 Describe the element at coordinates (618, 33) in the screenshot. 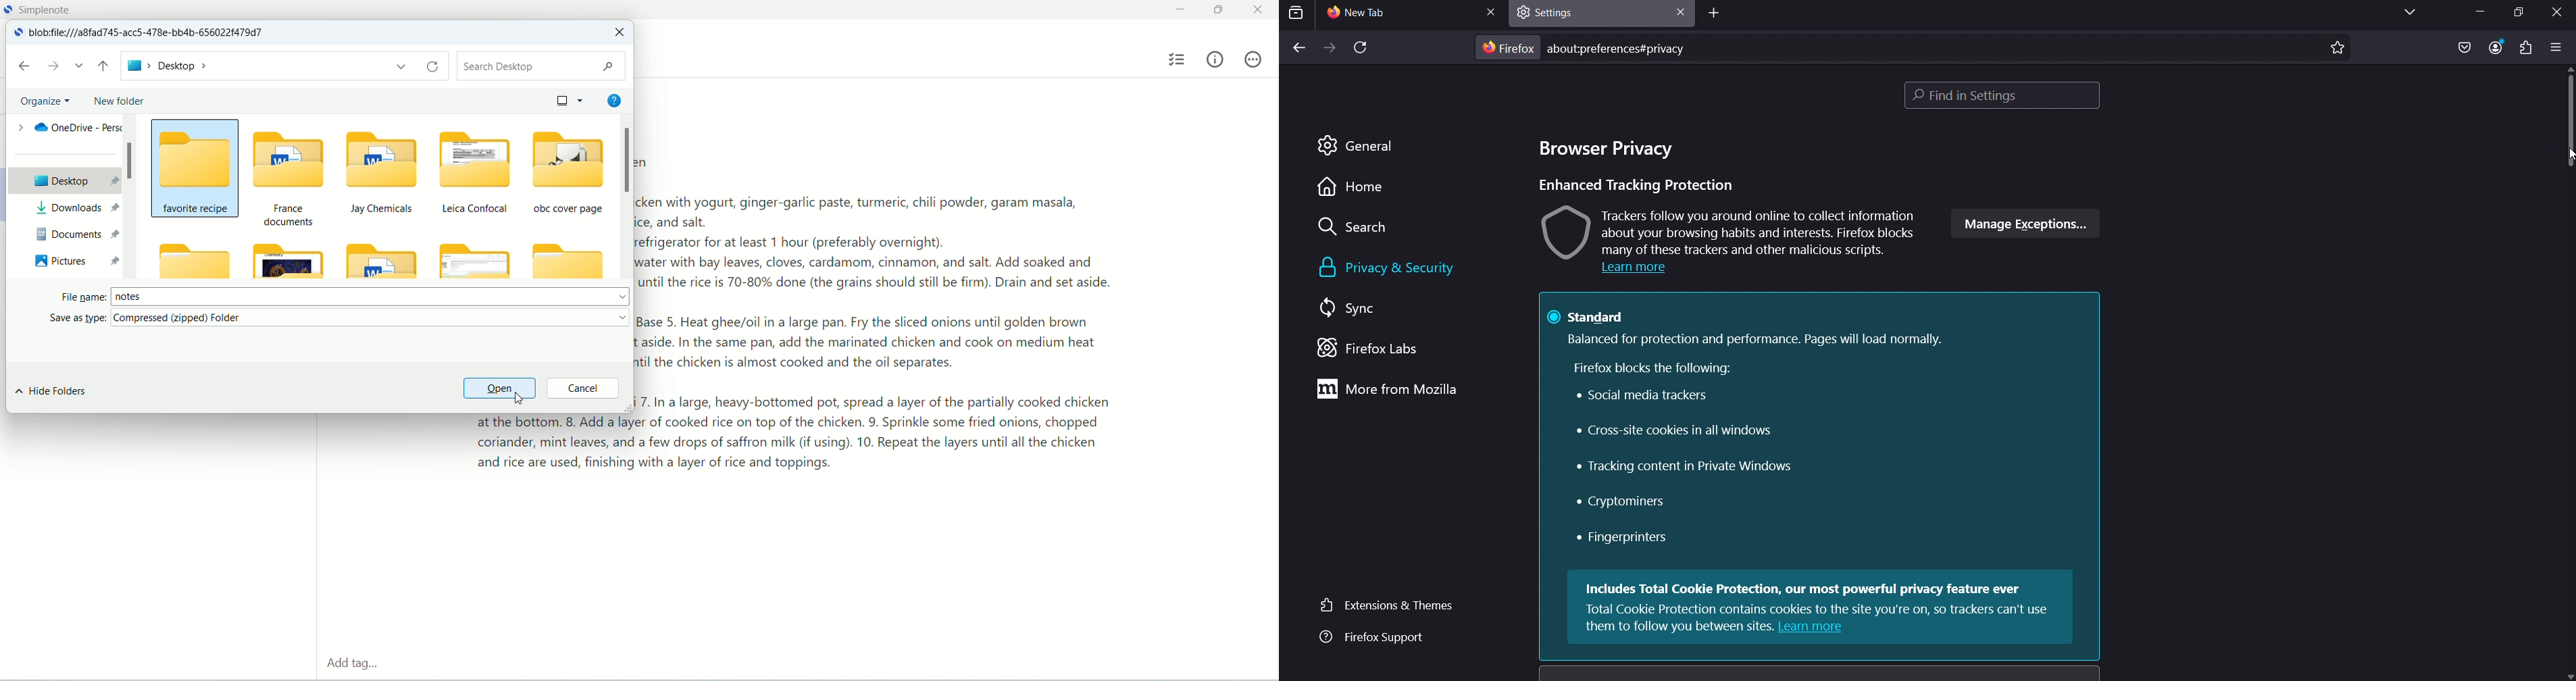

I see `close` at that location.